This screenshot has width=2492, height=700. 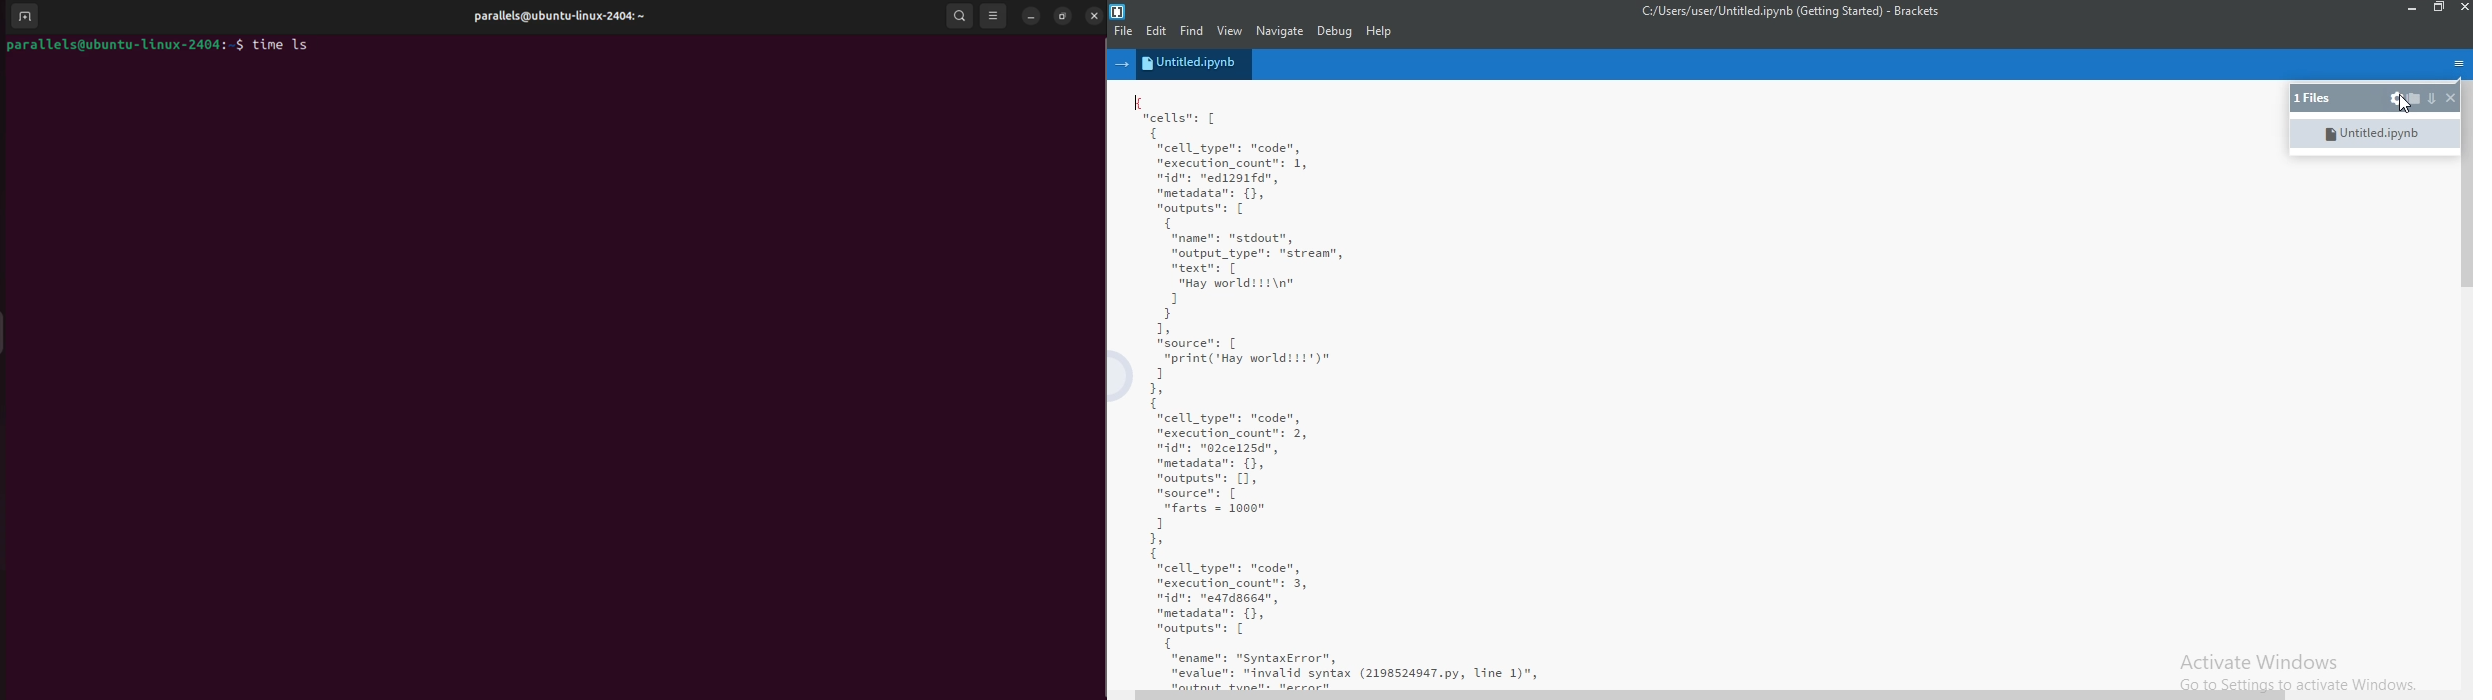 What do you see at coordinates (1380, 33) in the screenshot?
I see `Help` at bounding box center [1380, 33].